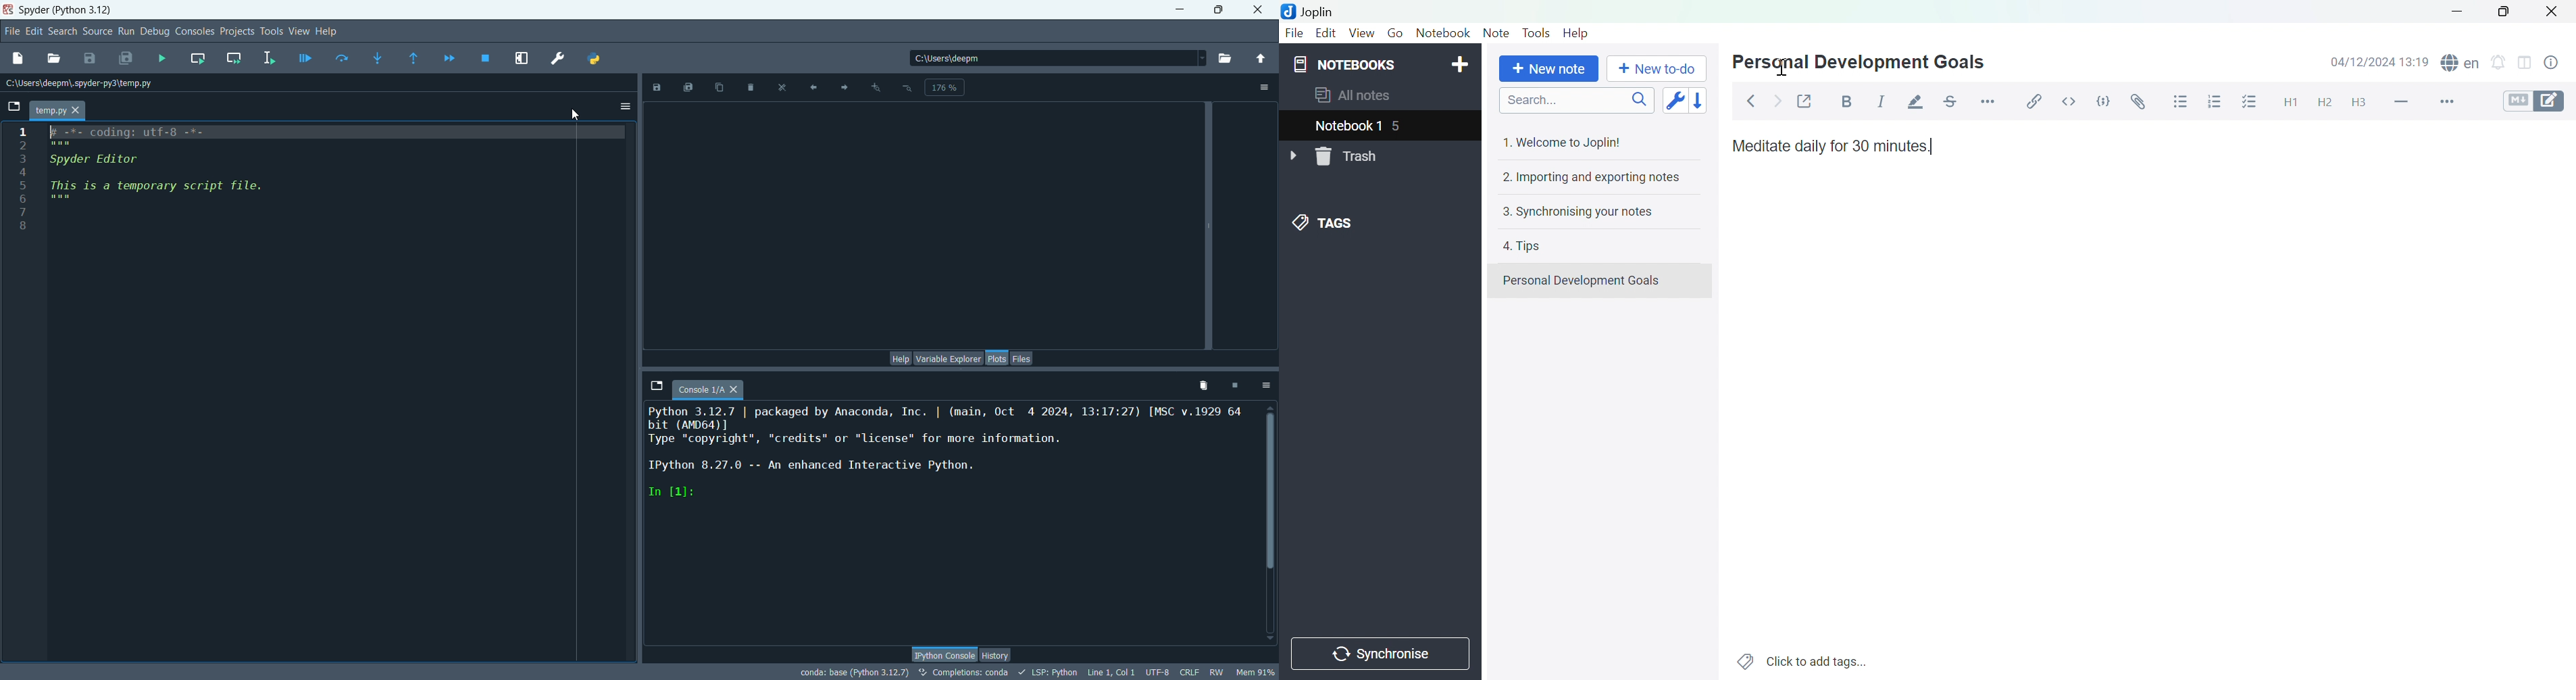 Image resolution: width=2576 pixels, height=700 pixels. What do you see at coordinates (1525, 247) in the screenshot?
I see `4. Tips` at bounding box center [1525, 247].